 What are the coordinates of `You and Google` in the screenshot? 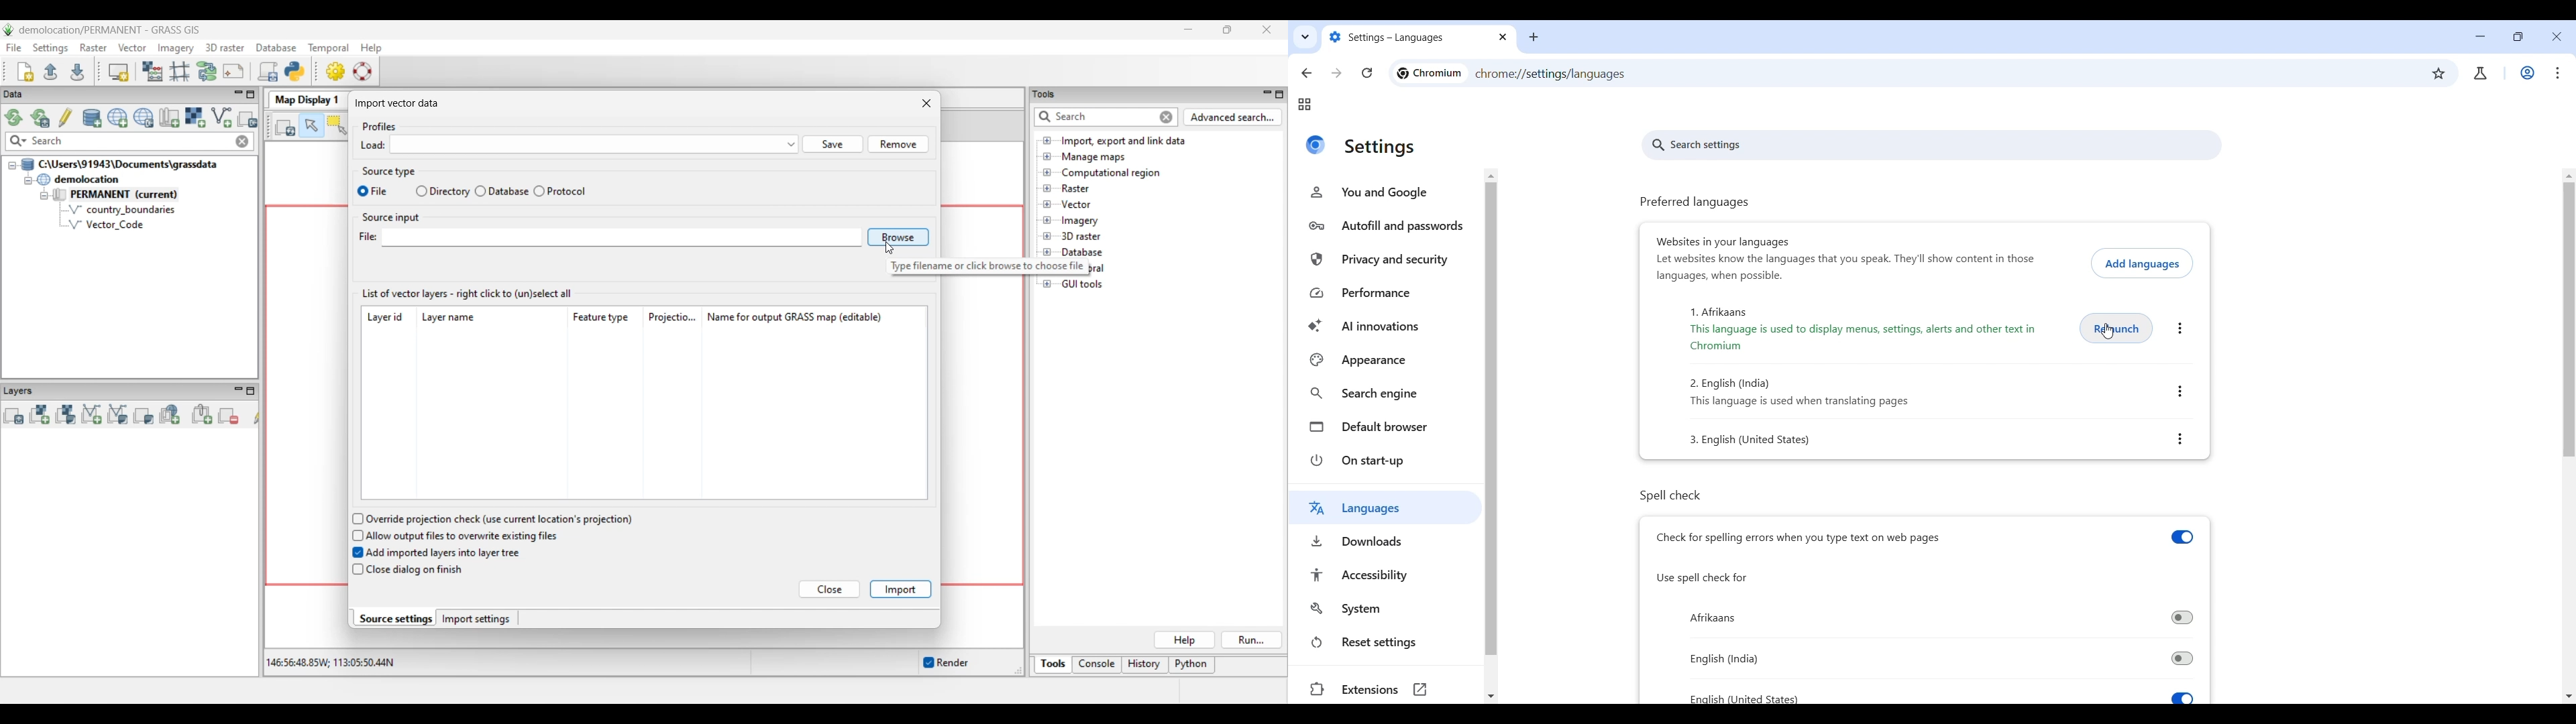 It's located at (1385, 192).